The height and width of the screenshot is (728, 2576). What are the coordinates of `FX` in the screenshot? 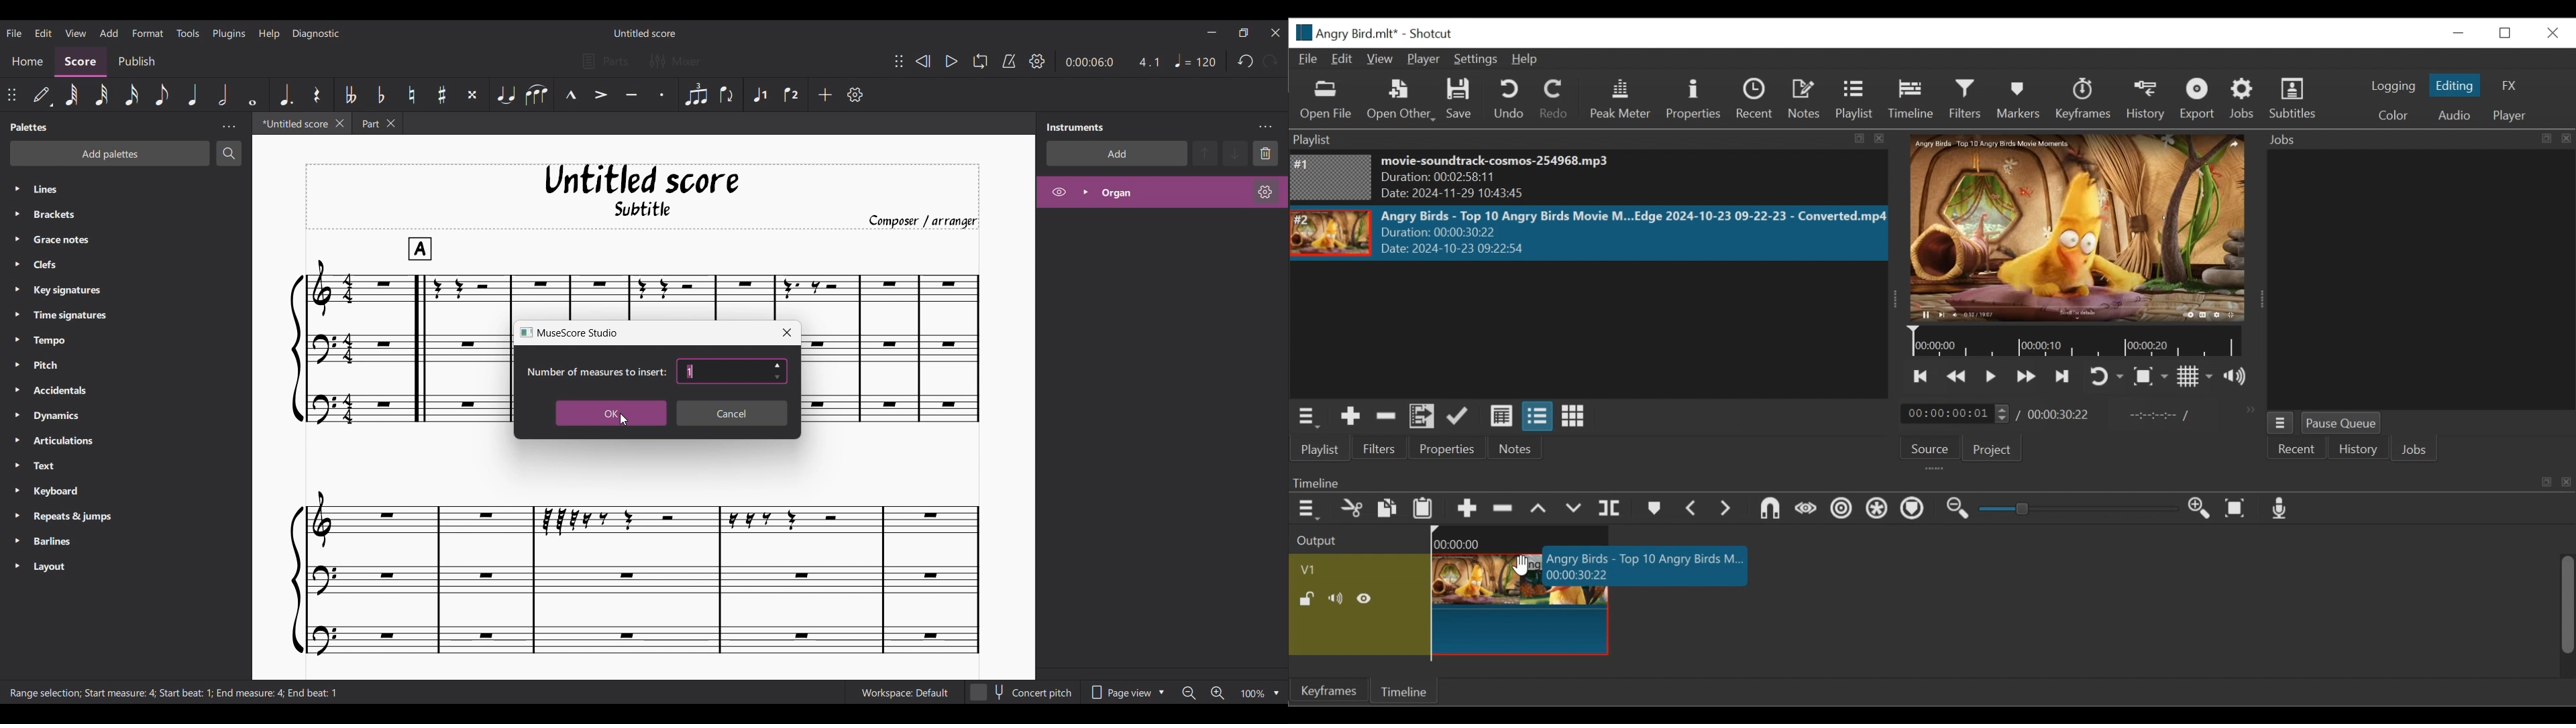 It's located at (2510, 87).